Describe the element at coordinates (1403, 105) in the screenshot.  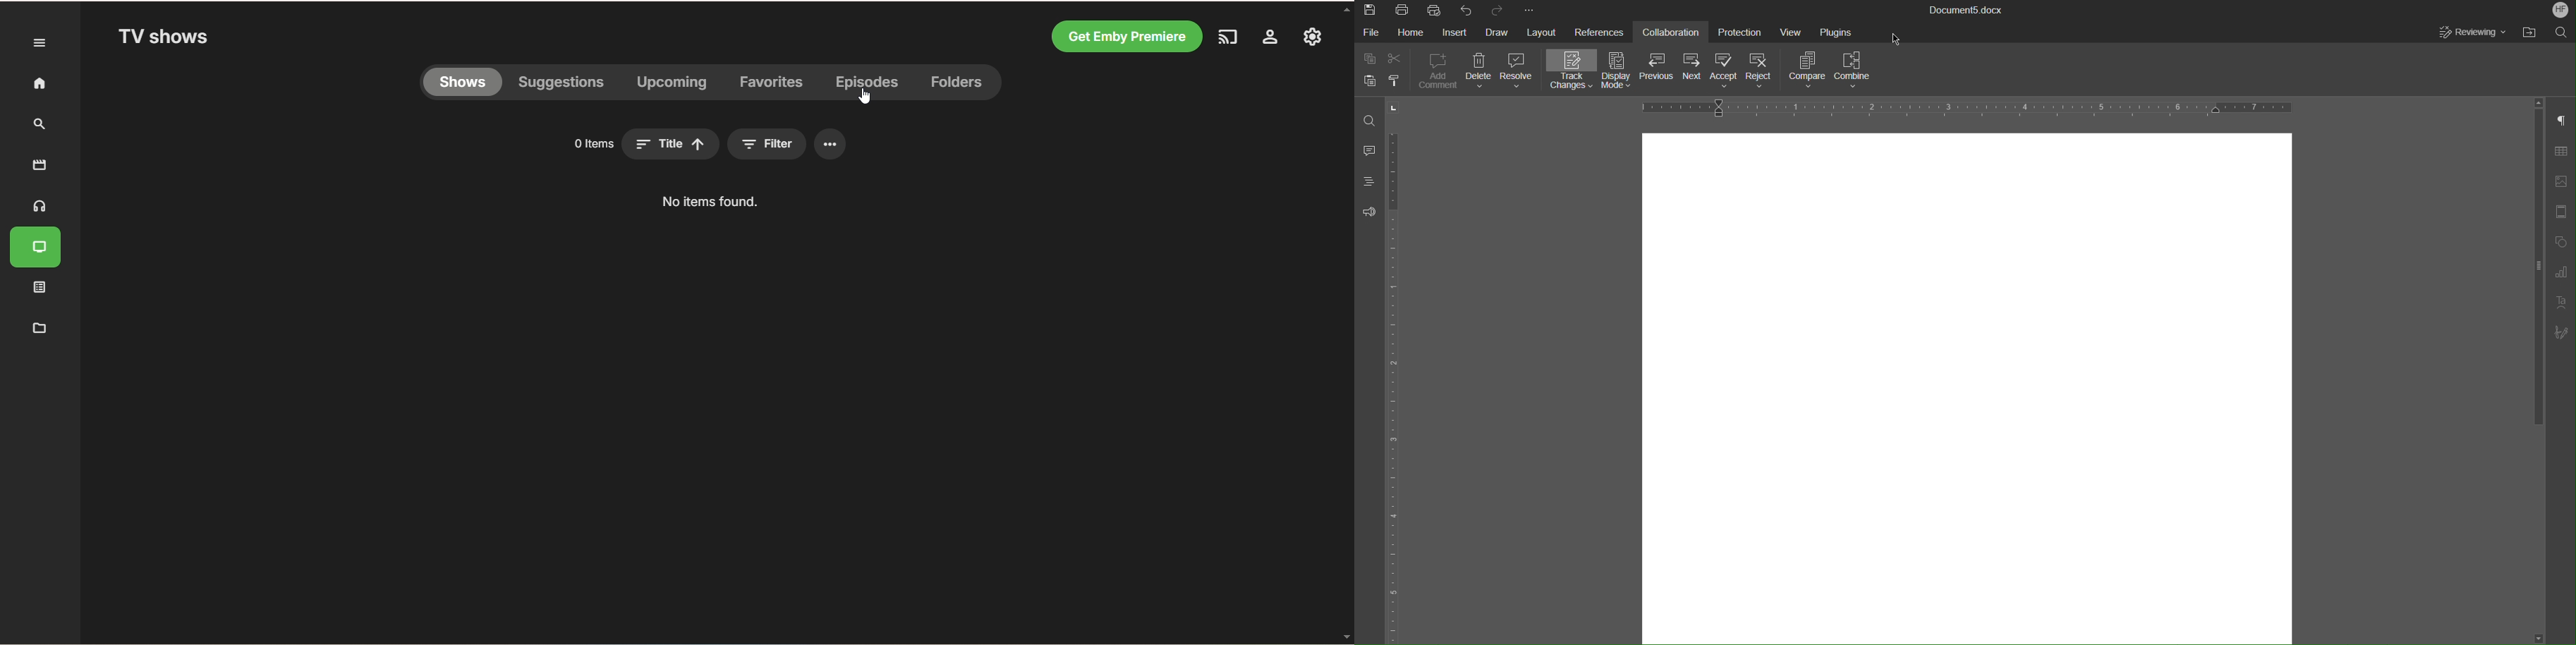
I see `cursor` at that location.